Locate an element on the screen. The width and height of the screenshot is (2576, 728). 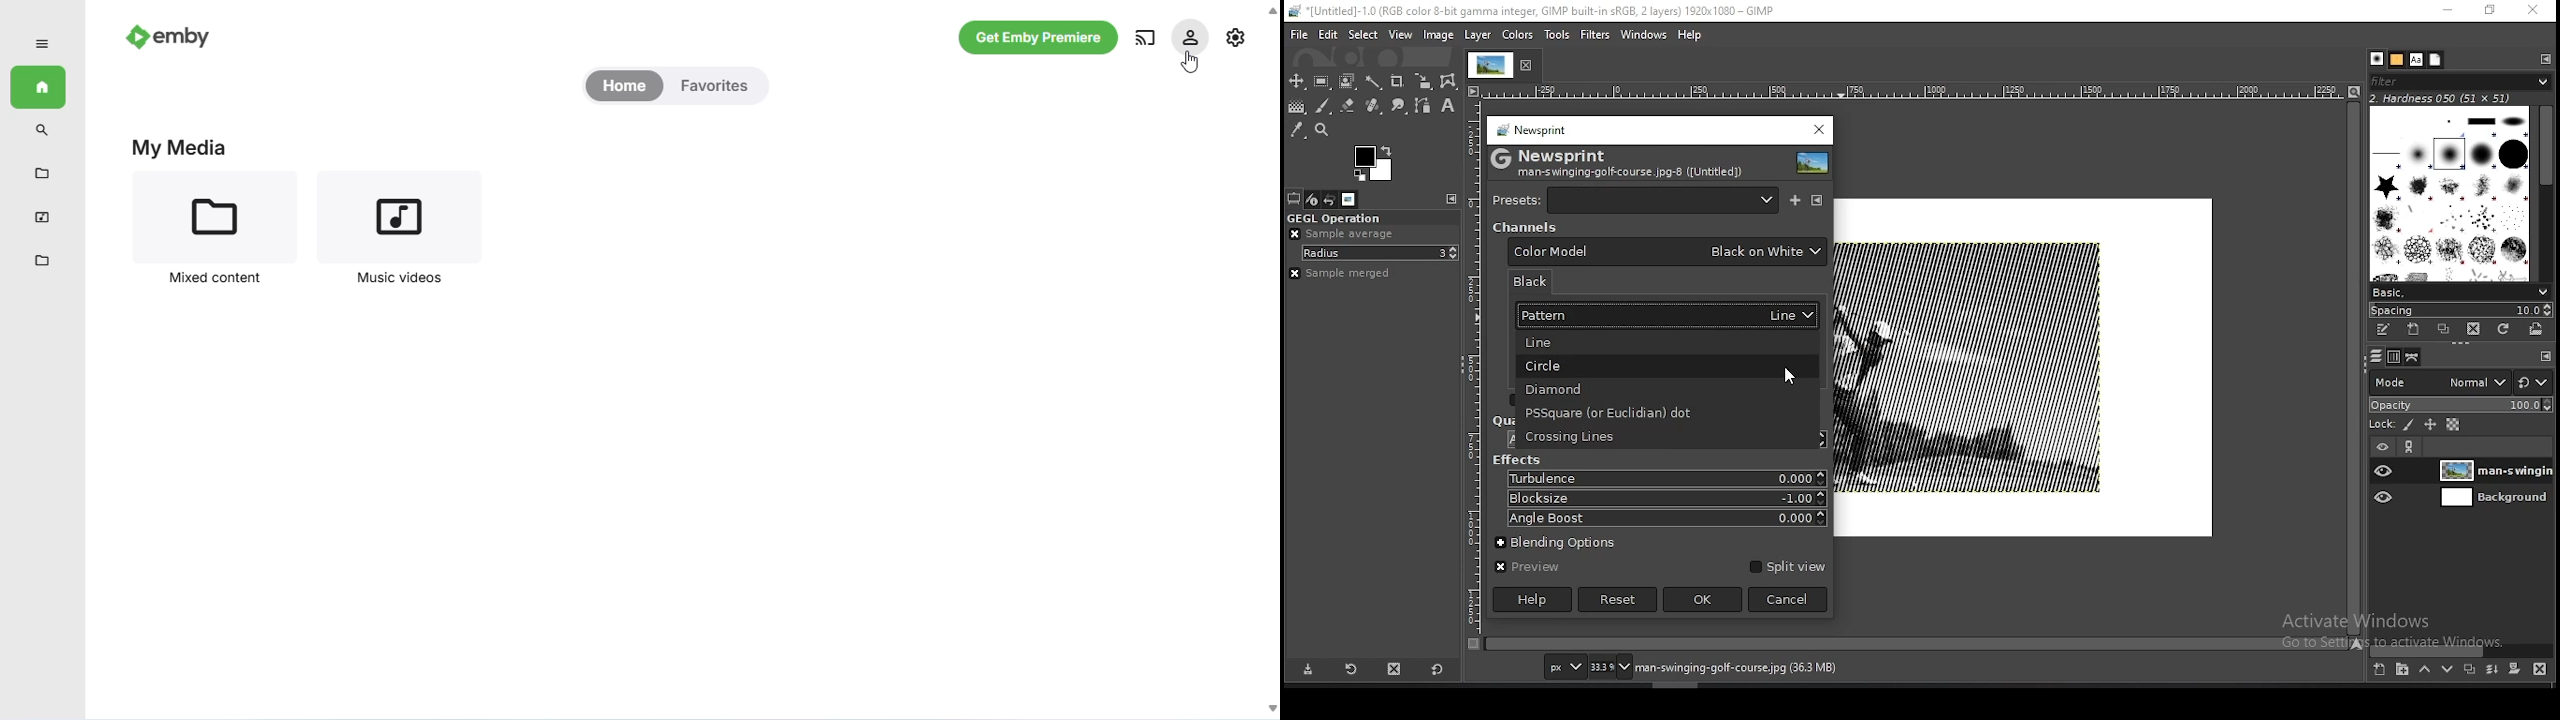
angle boost is located at coordinates (1664, 519).